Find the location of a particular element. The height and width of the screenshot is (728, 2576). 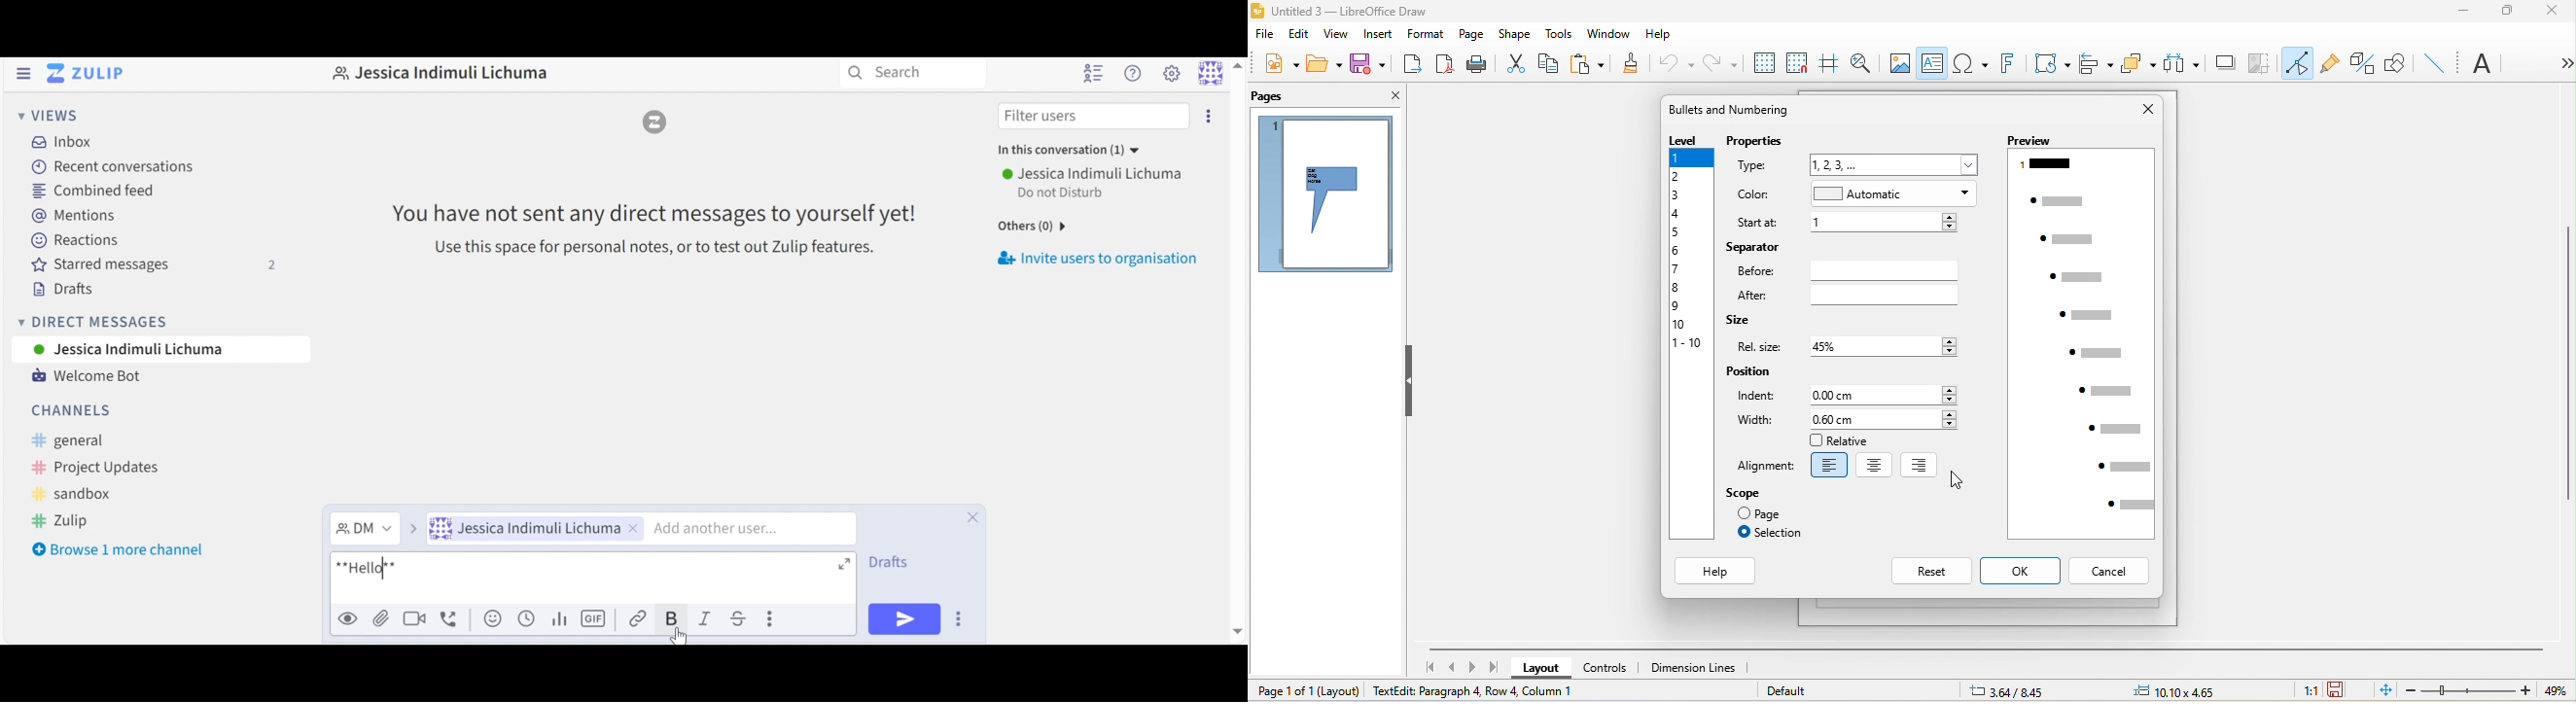

Add another user is located at coordinates (754, 527).